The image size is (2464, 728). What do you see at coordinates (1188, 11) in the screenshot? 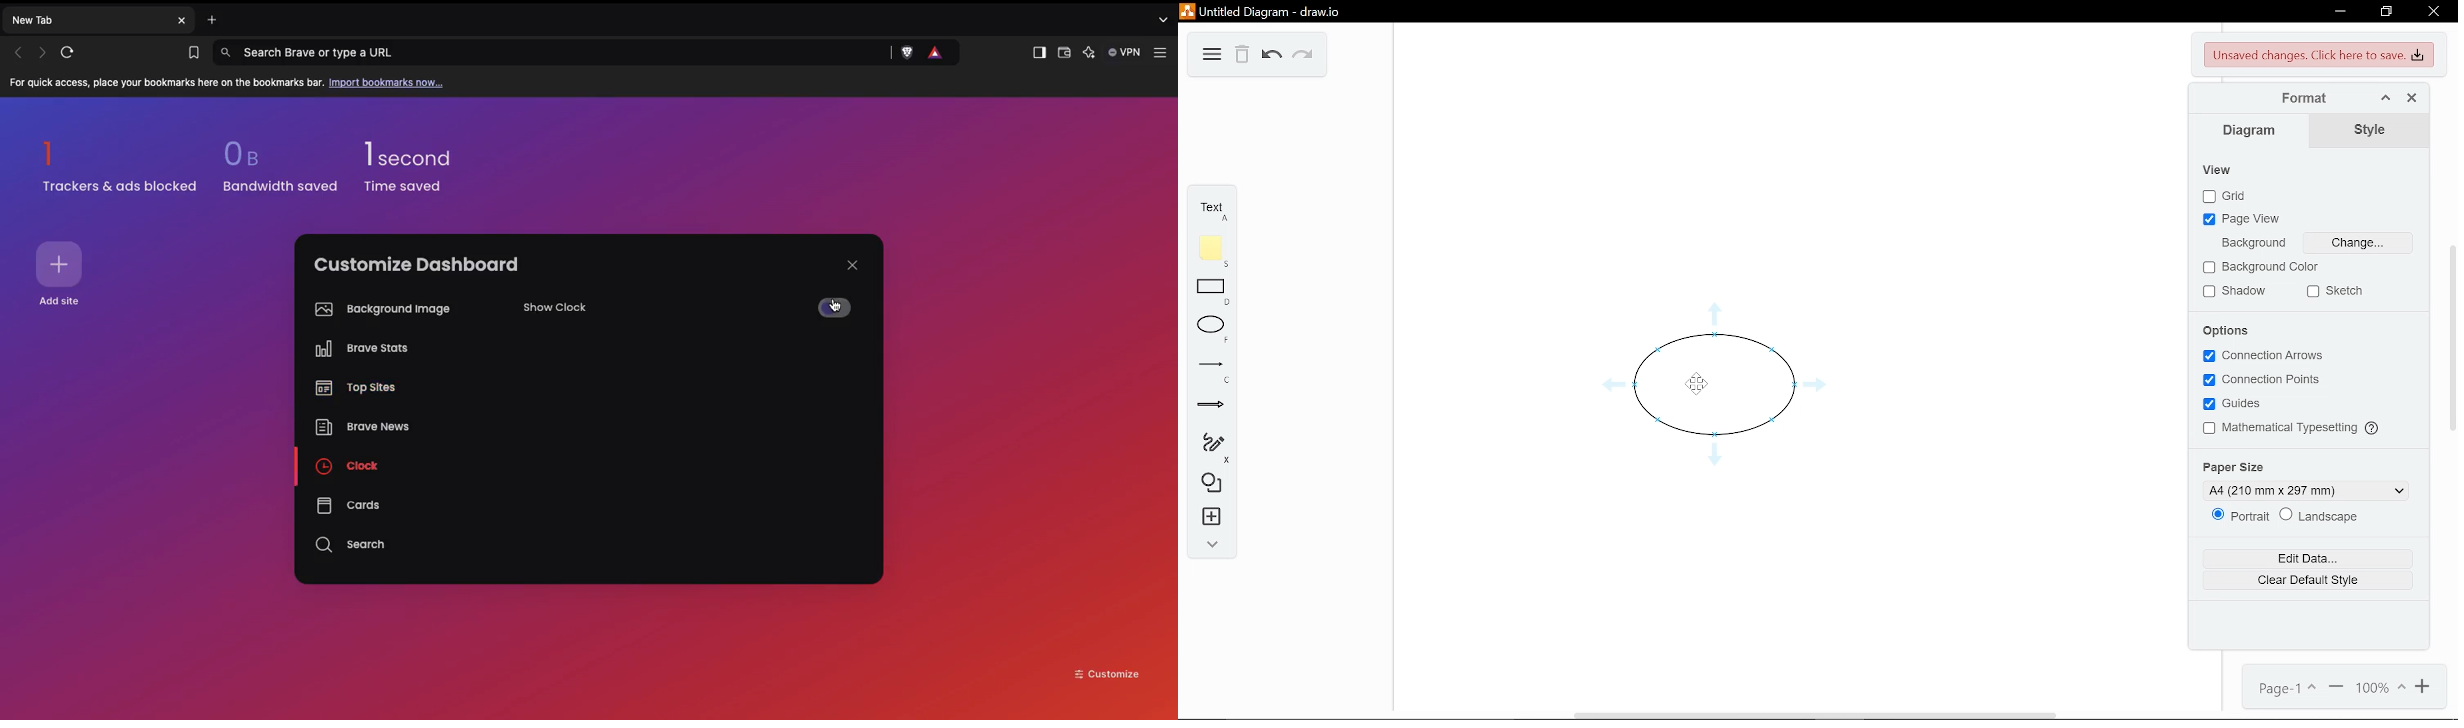
I see `logo` at bounding box center [1188, 11].